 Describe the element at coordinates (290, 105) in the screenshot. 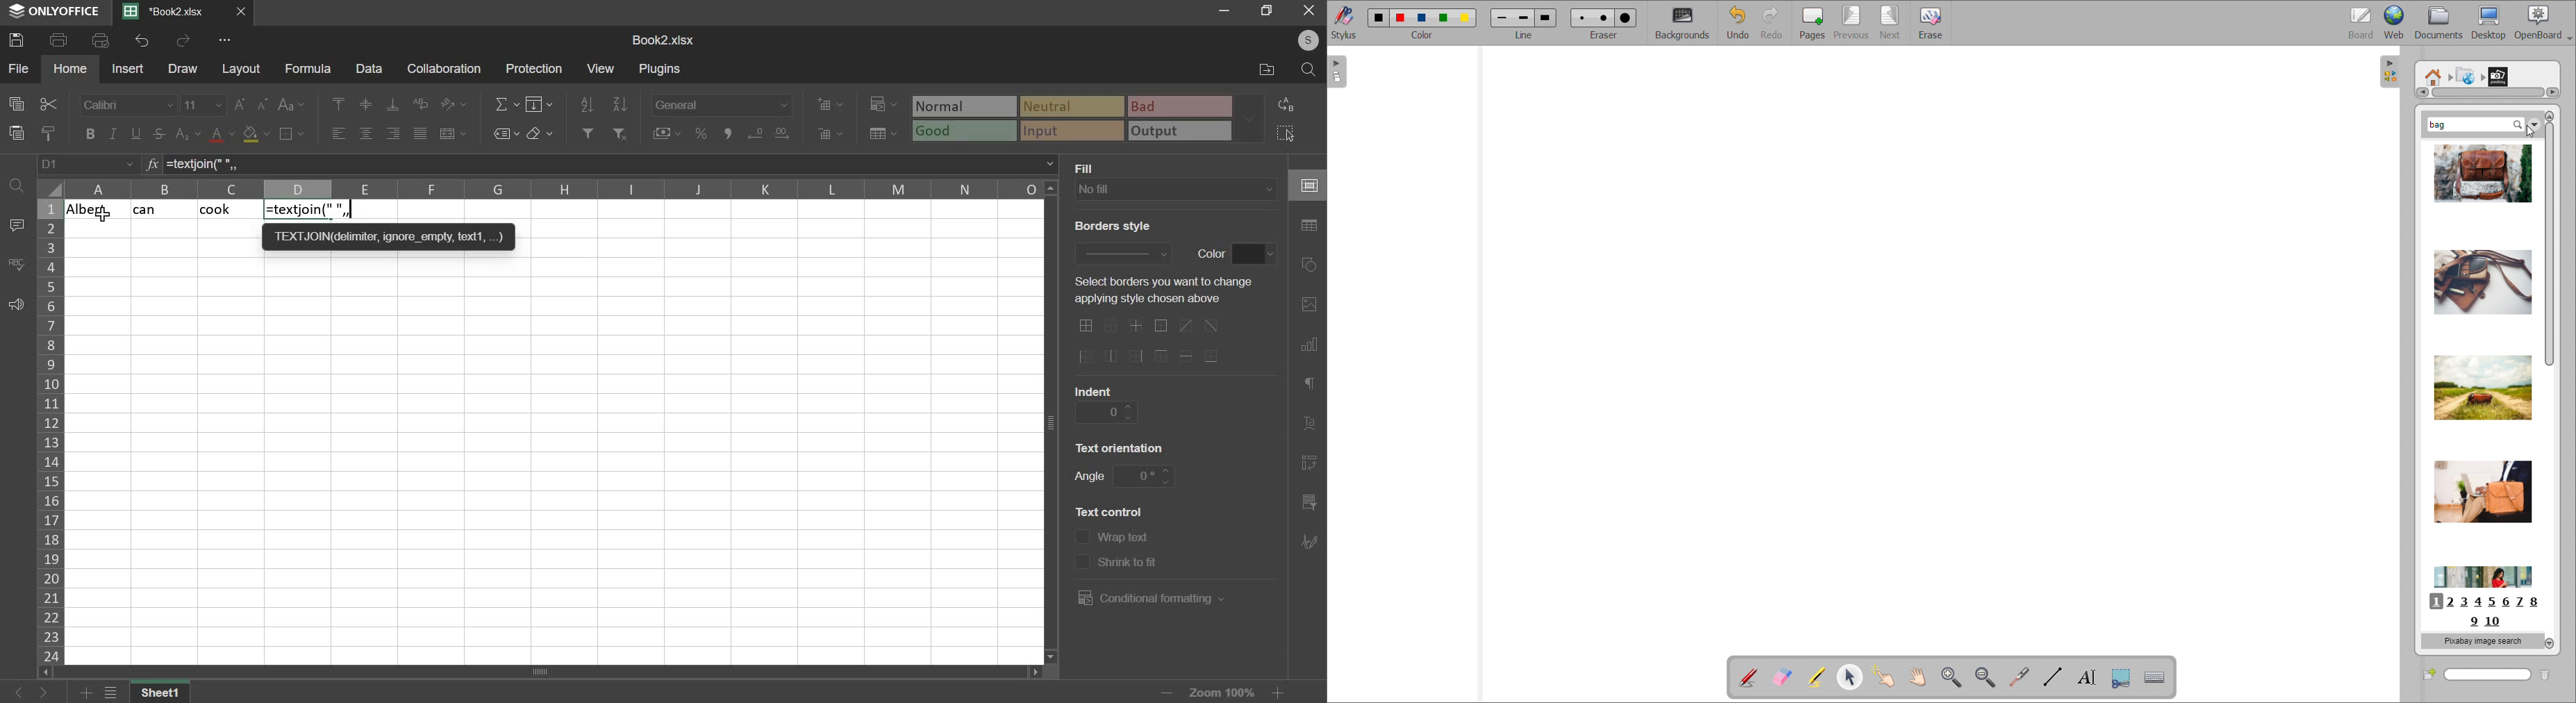

I see `change case` at that location.